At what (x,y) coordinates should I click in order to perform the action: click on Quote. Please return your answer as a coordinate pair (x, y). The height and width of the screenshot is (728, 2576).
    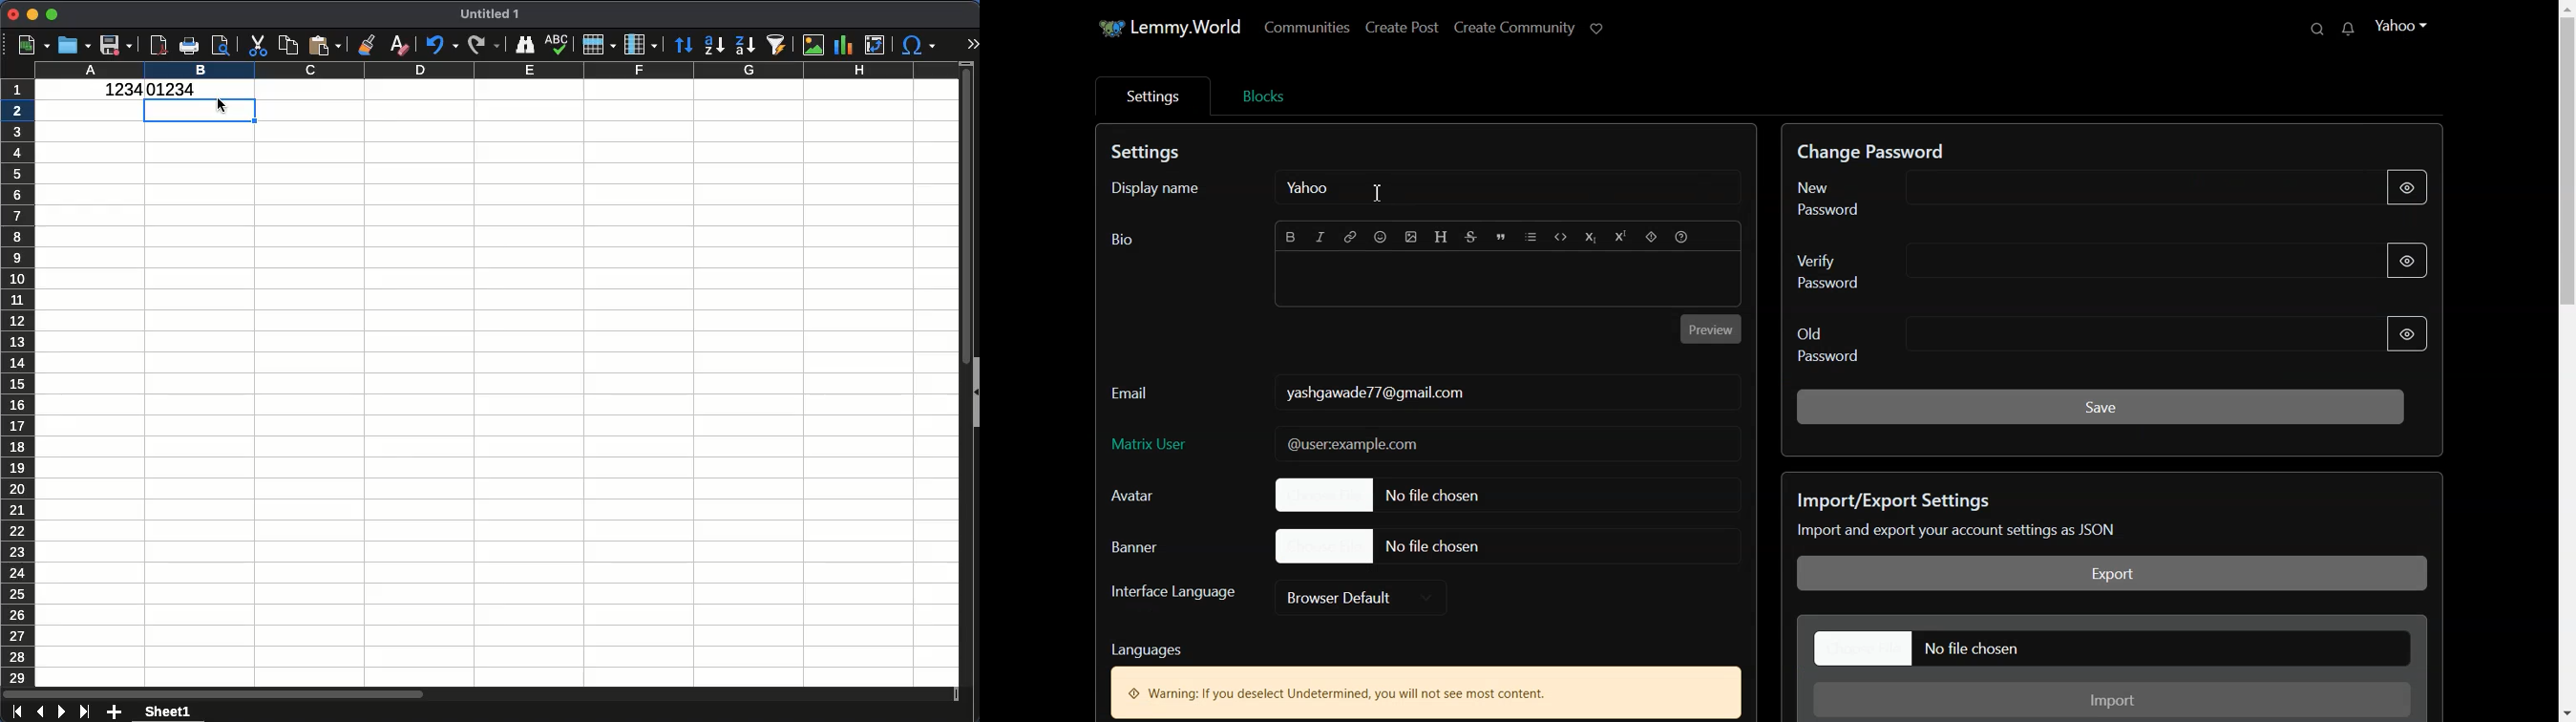
    Looking at the image, I should click on (1502, 238).